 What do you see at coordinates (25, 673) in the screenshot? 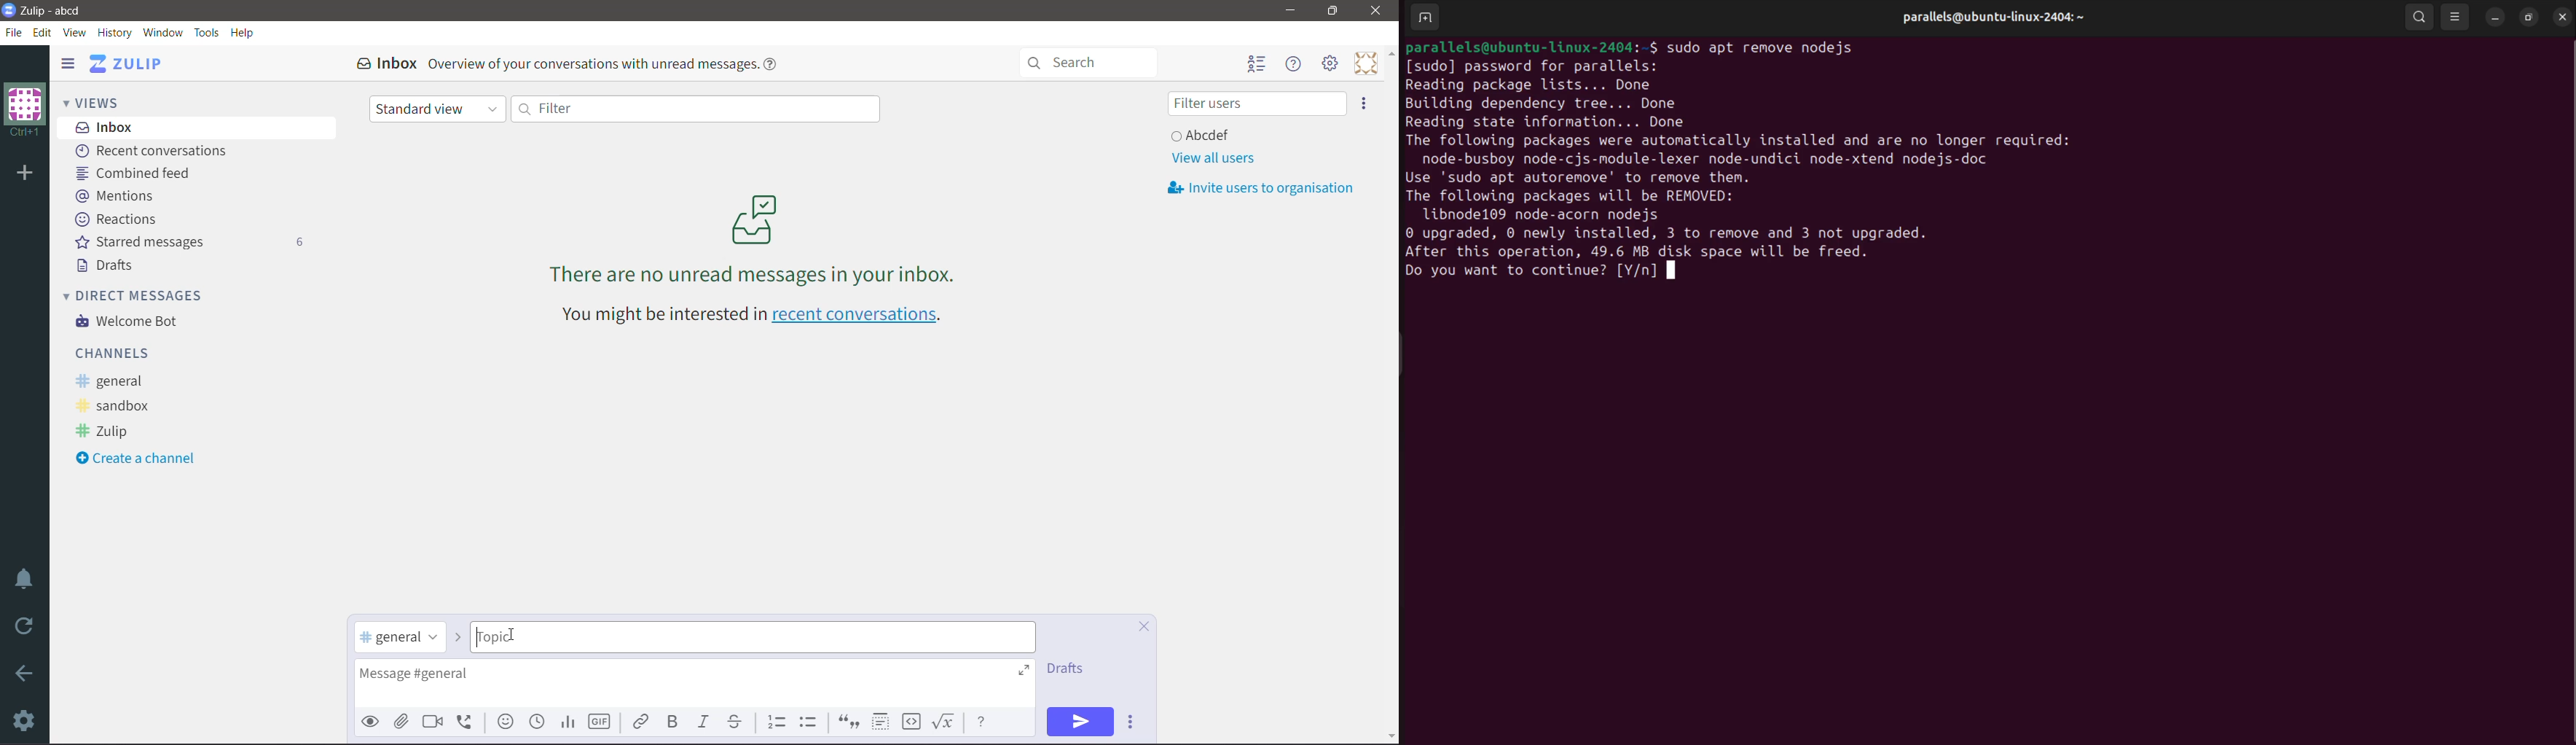
I see `Go Back` at bounding box center [25, 673].